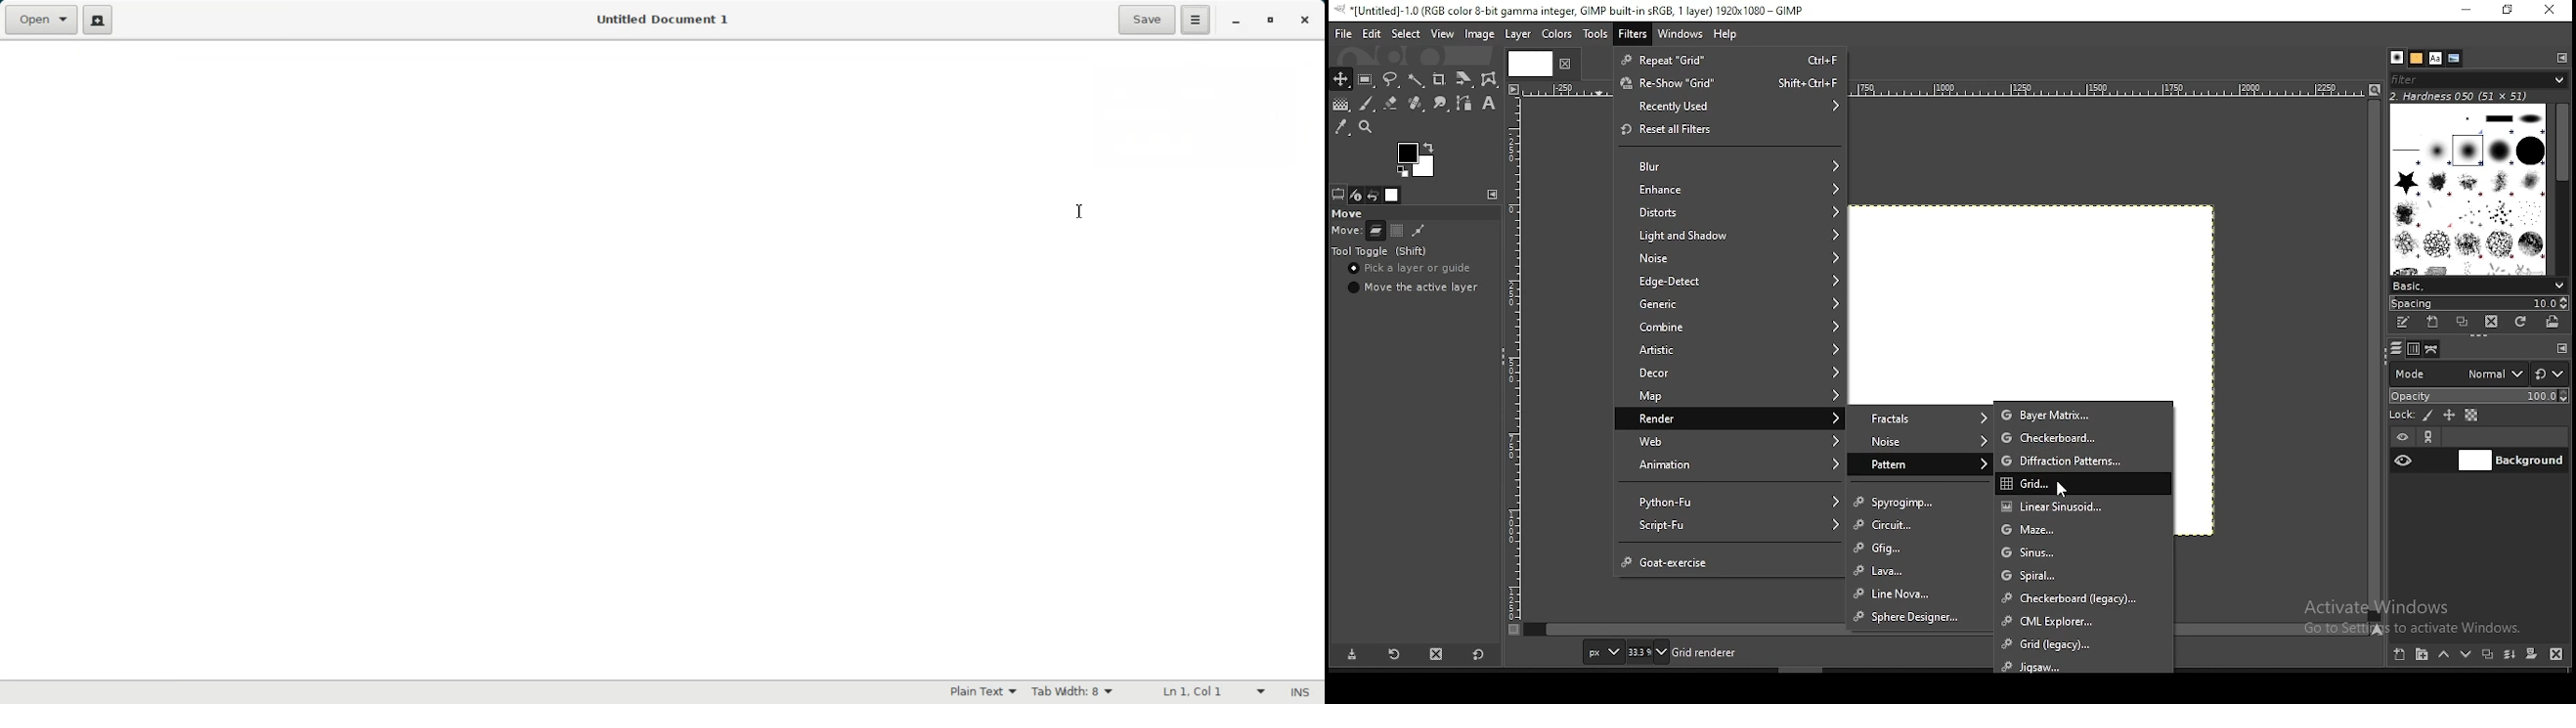  I want to click on jigsaw, so click(2081, 664).